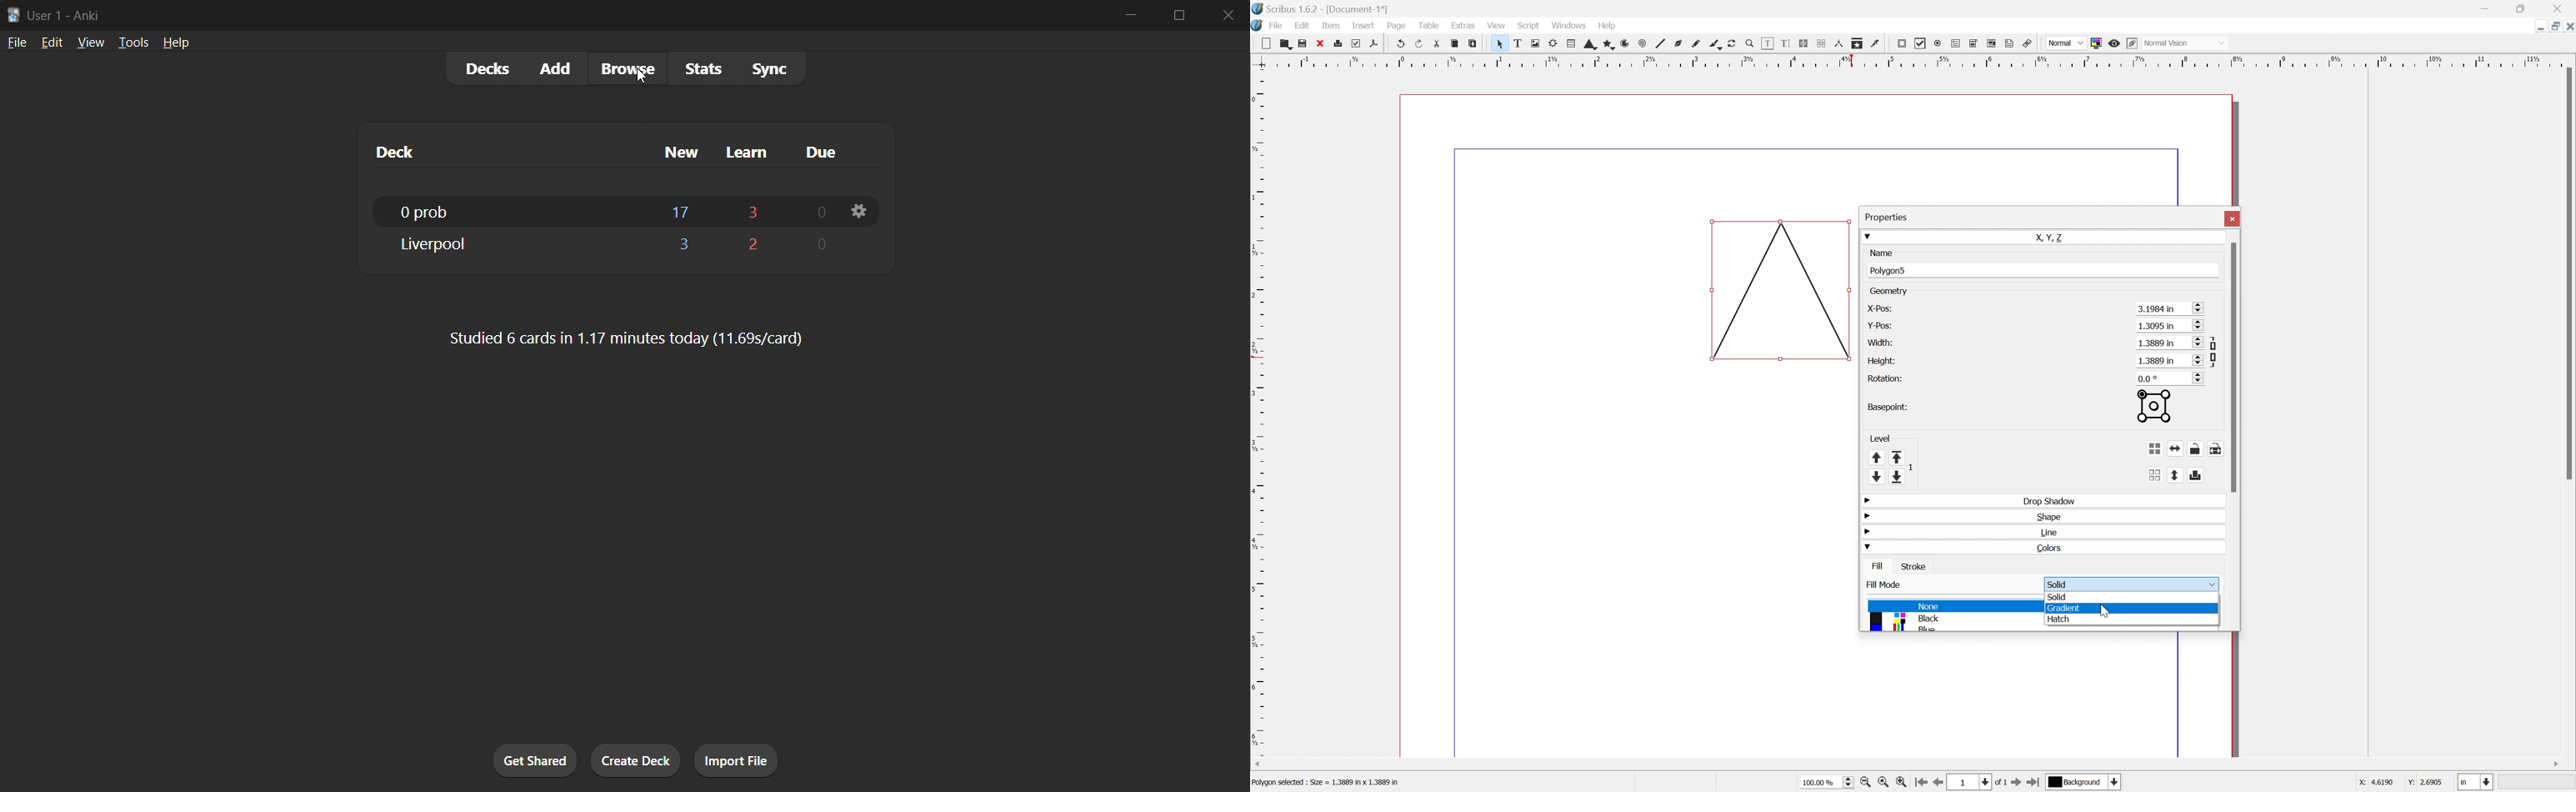 This screenshot has width=2576, height=812. Describe the element at coordinates (1880, 342) in the screenshot. I see `Width:` at that location.